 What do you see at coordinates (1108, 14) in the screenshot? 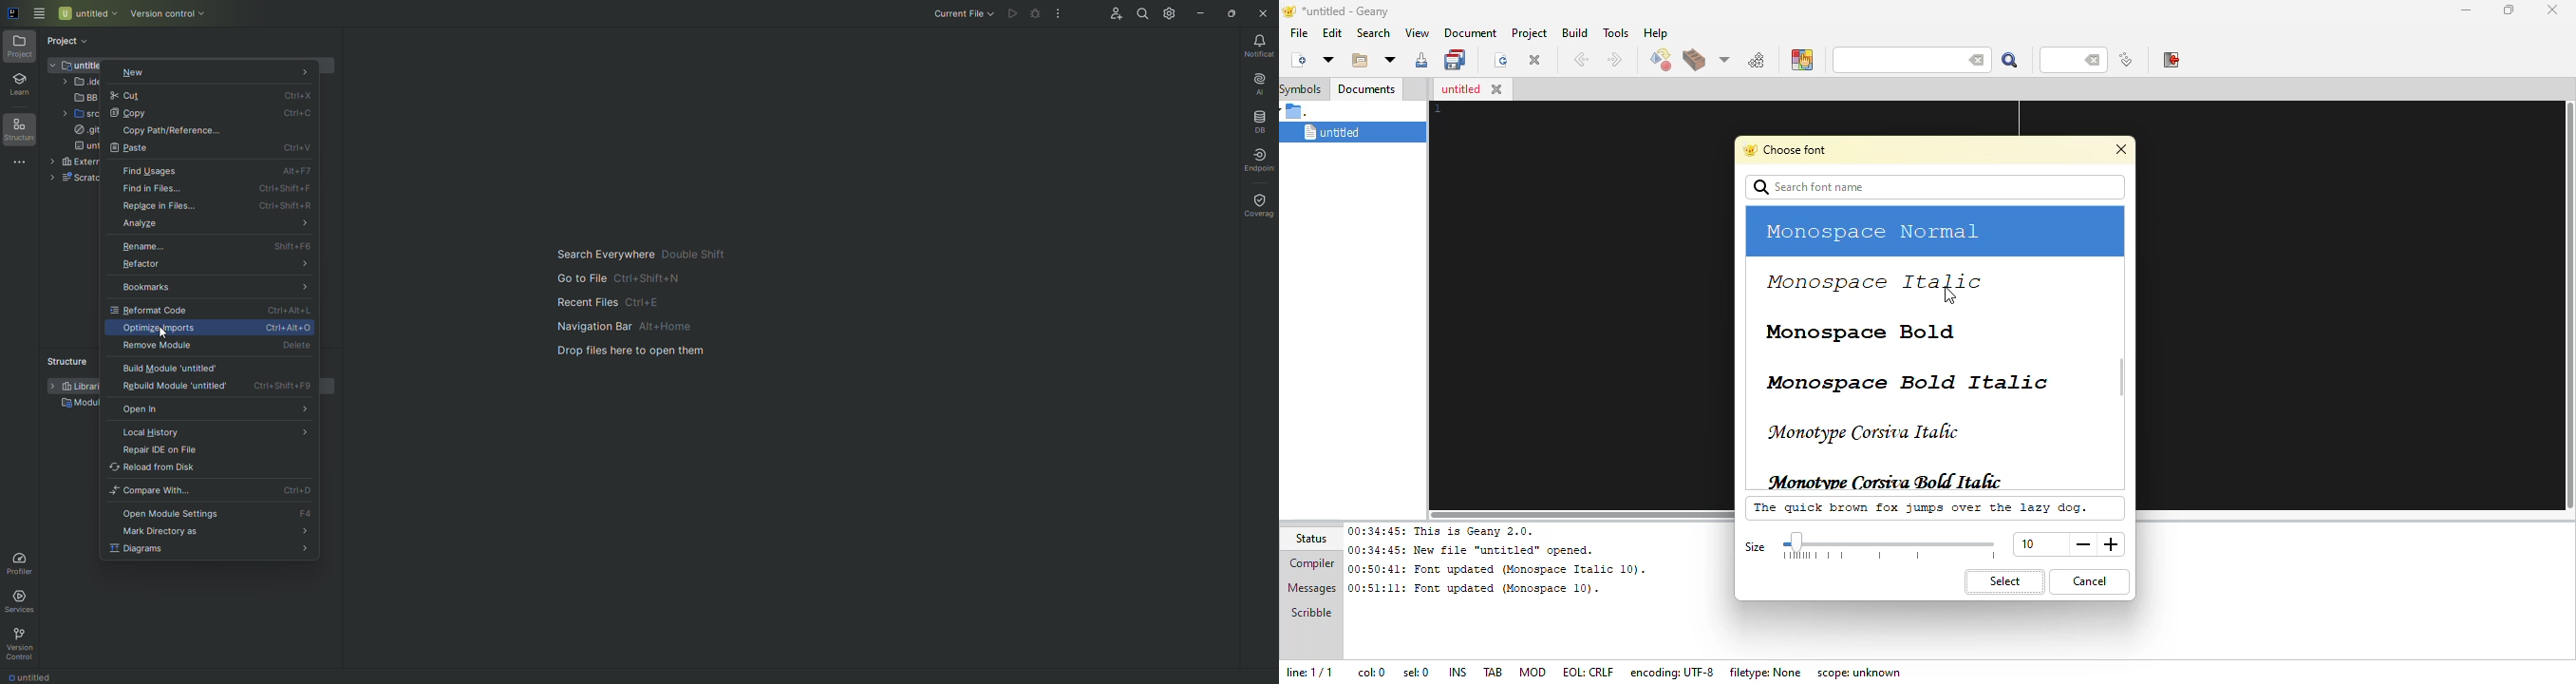
I see `Code With Me` at bounding box center [1108, 14].